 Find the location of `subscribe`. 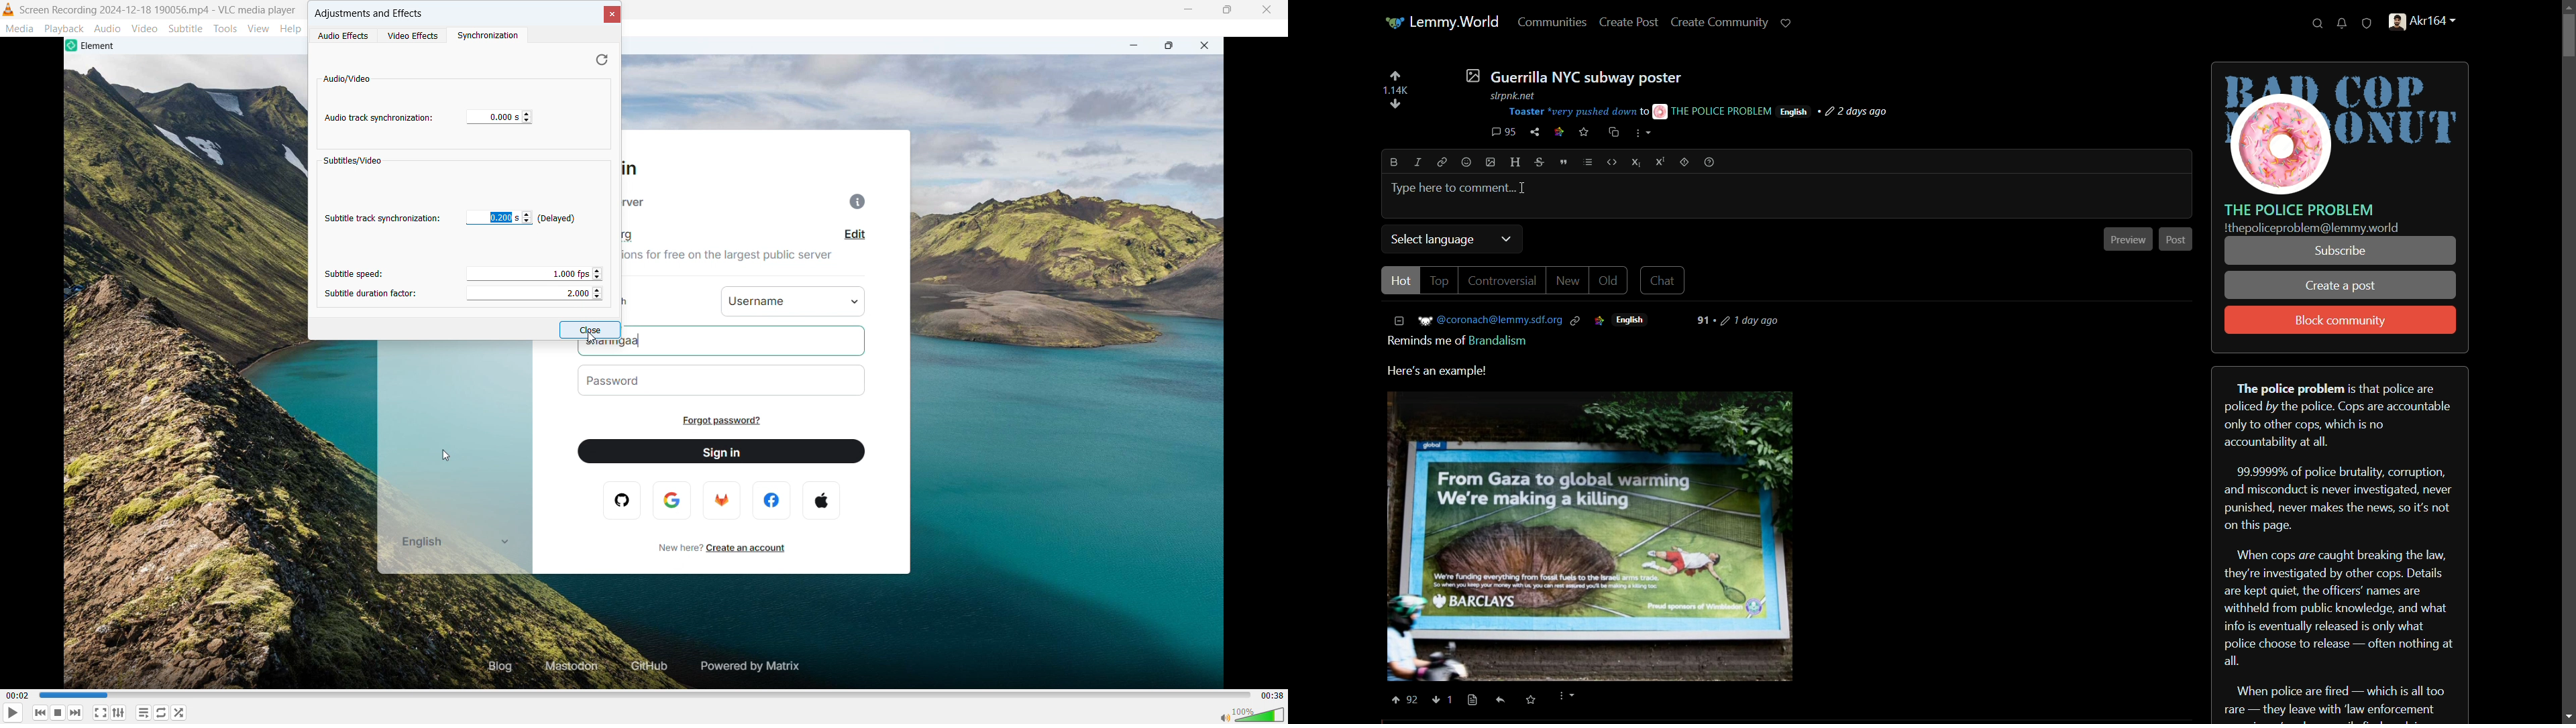

subscribe is located at coordinates (2339, 251).